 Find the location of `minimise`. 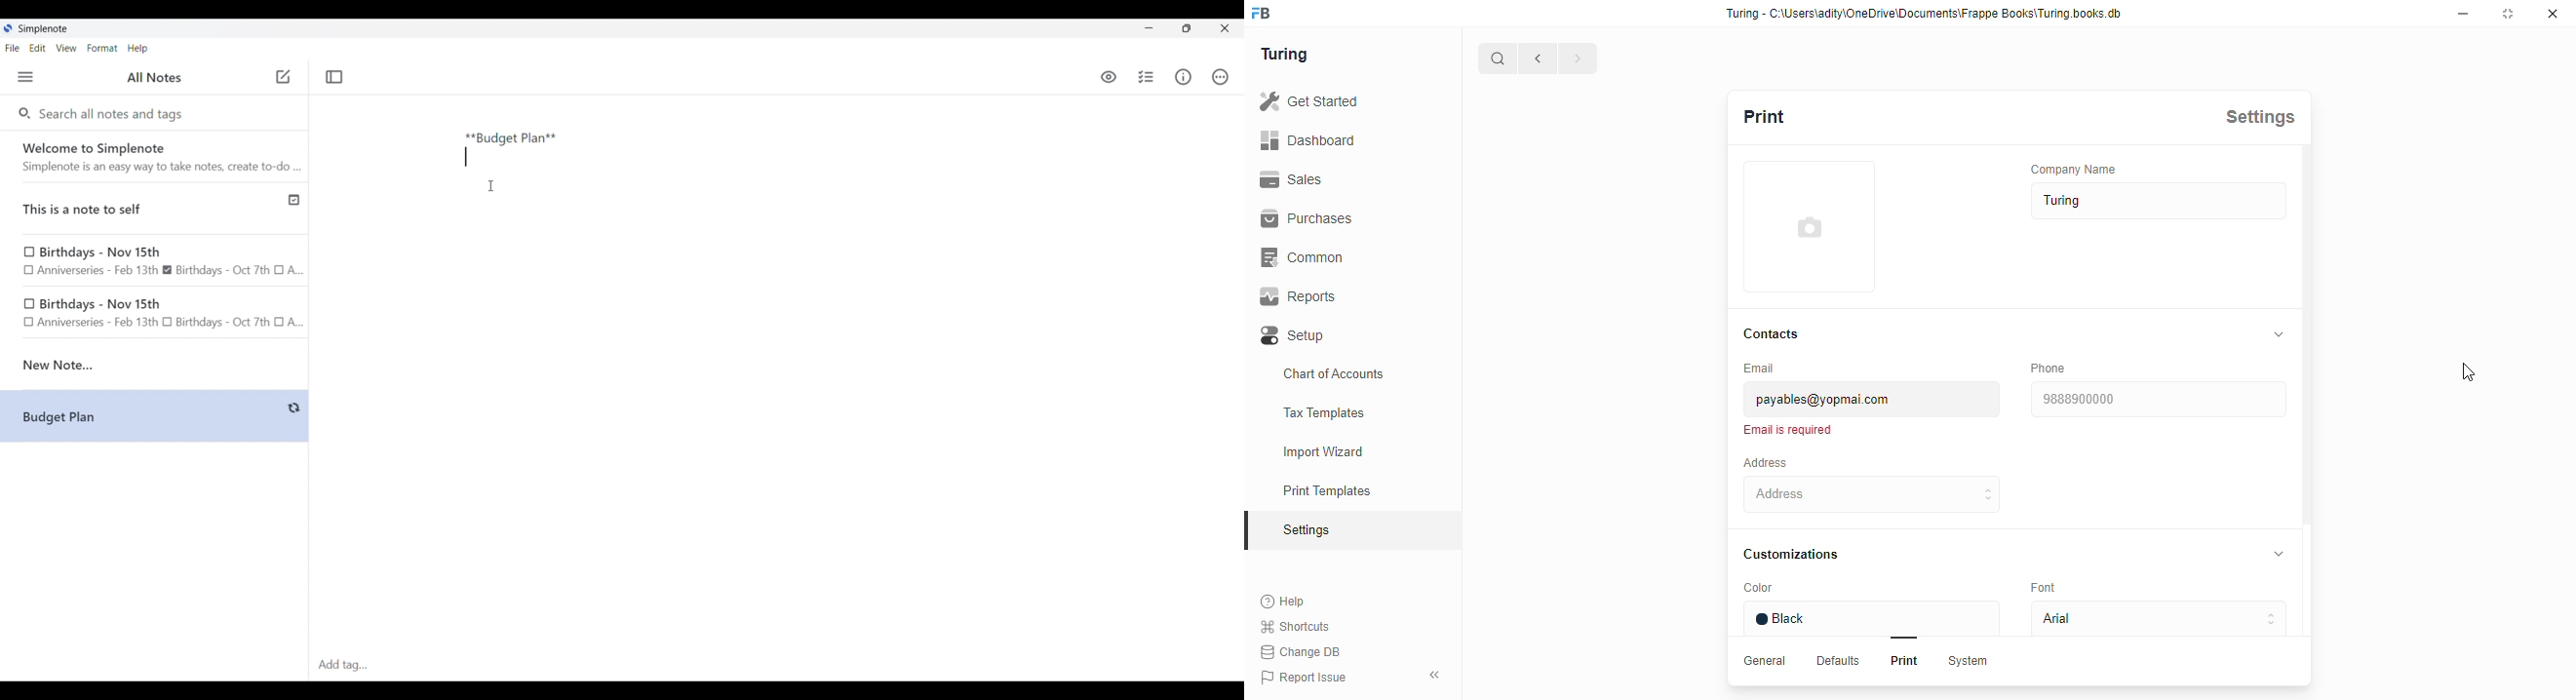

minimise is located at coordinates (2466, 14).